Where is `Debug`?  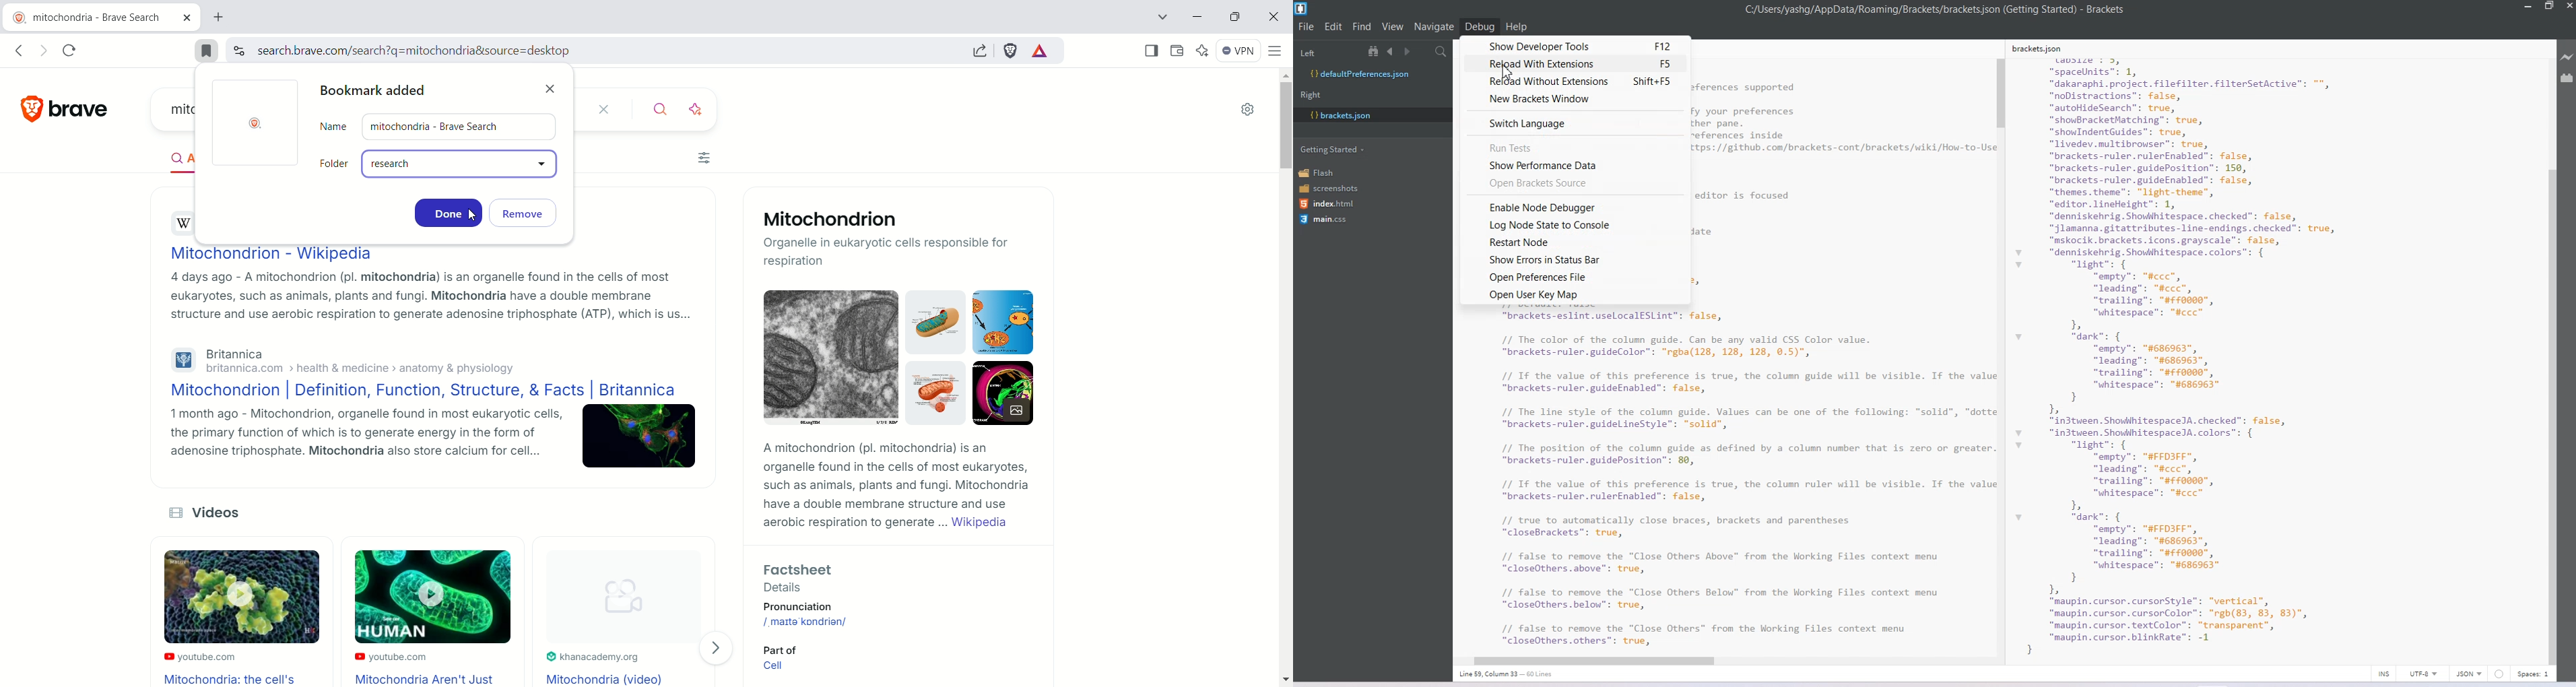 Debug is located at coordinates (1479, 26).